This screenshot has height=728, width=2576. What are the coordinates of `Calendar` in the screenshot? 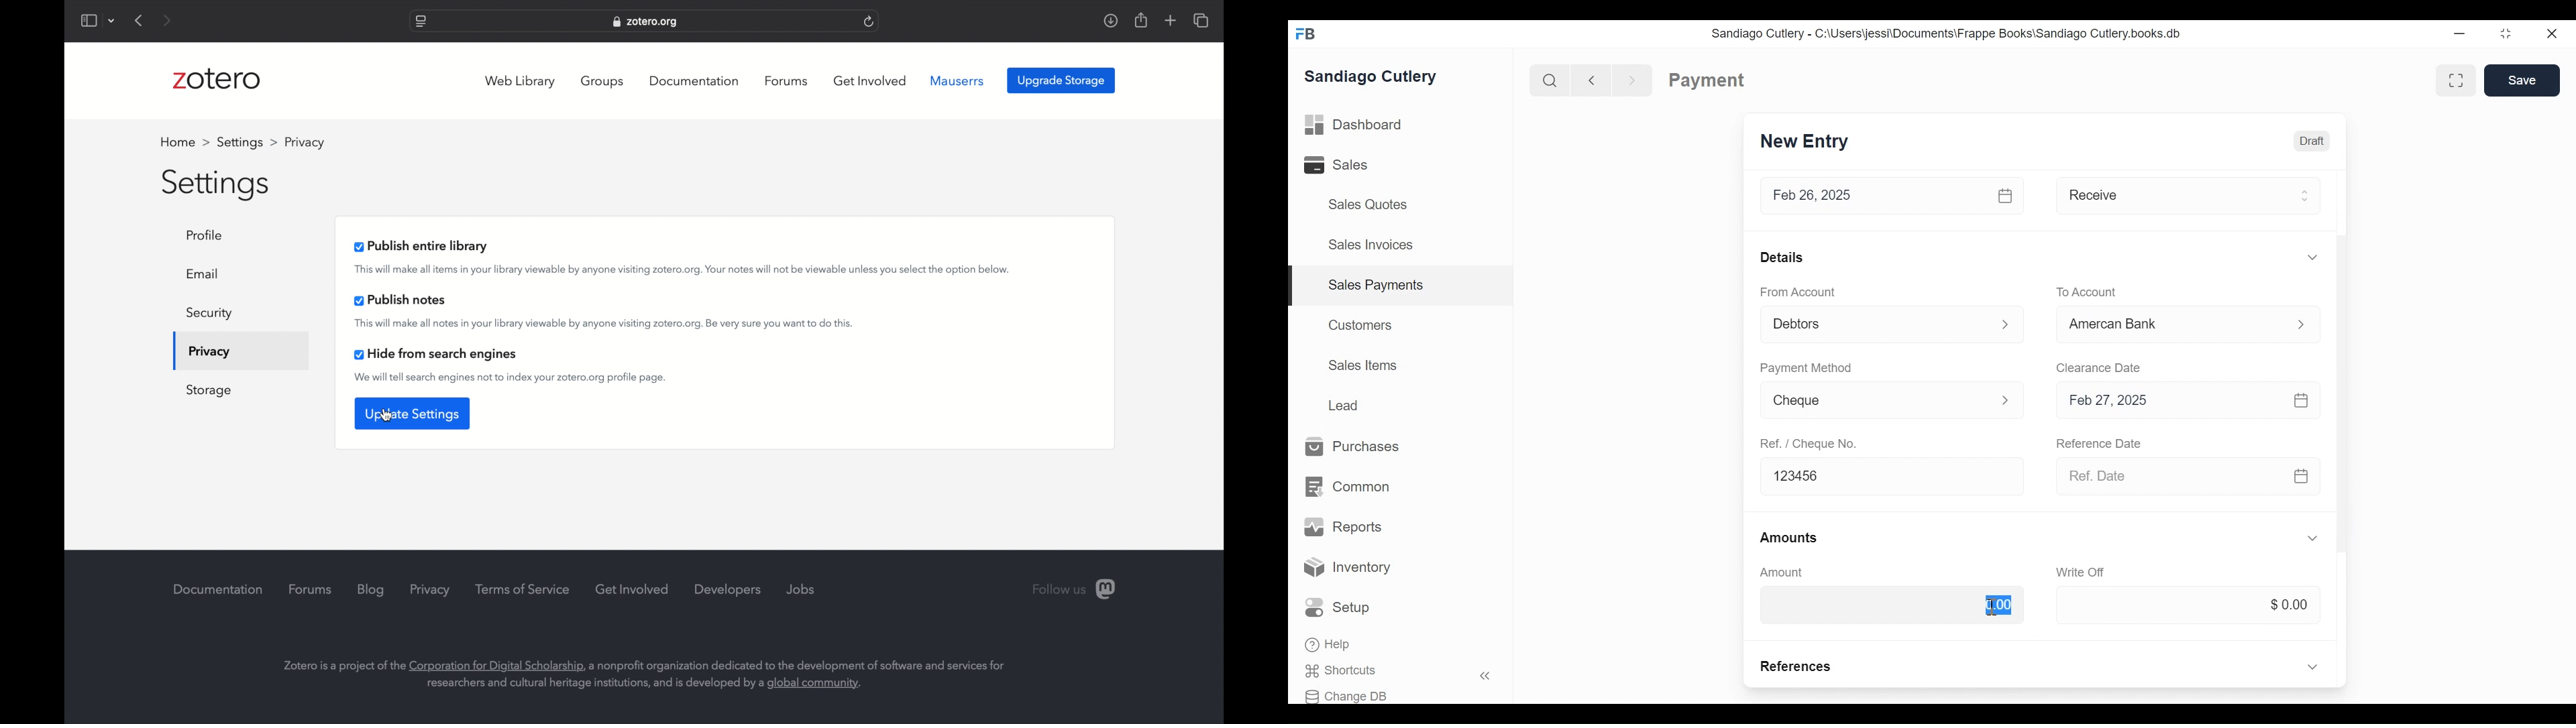 It's located at (2302, 400).